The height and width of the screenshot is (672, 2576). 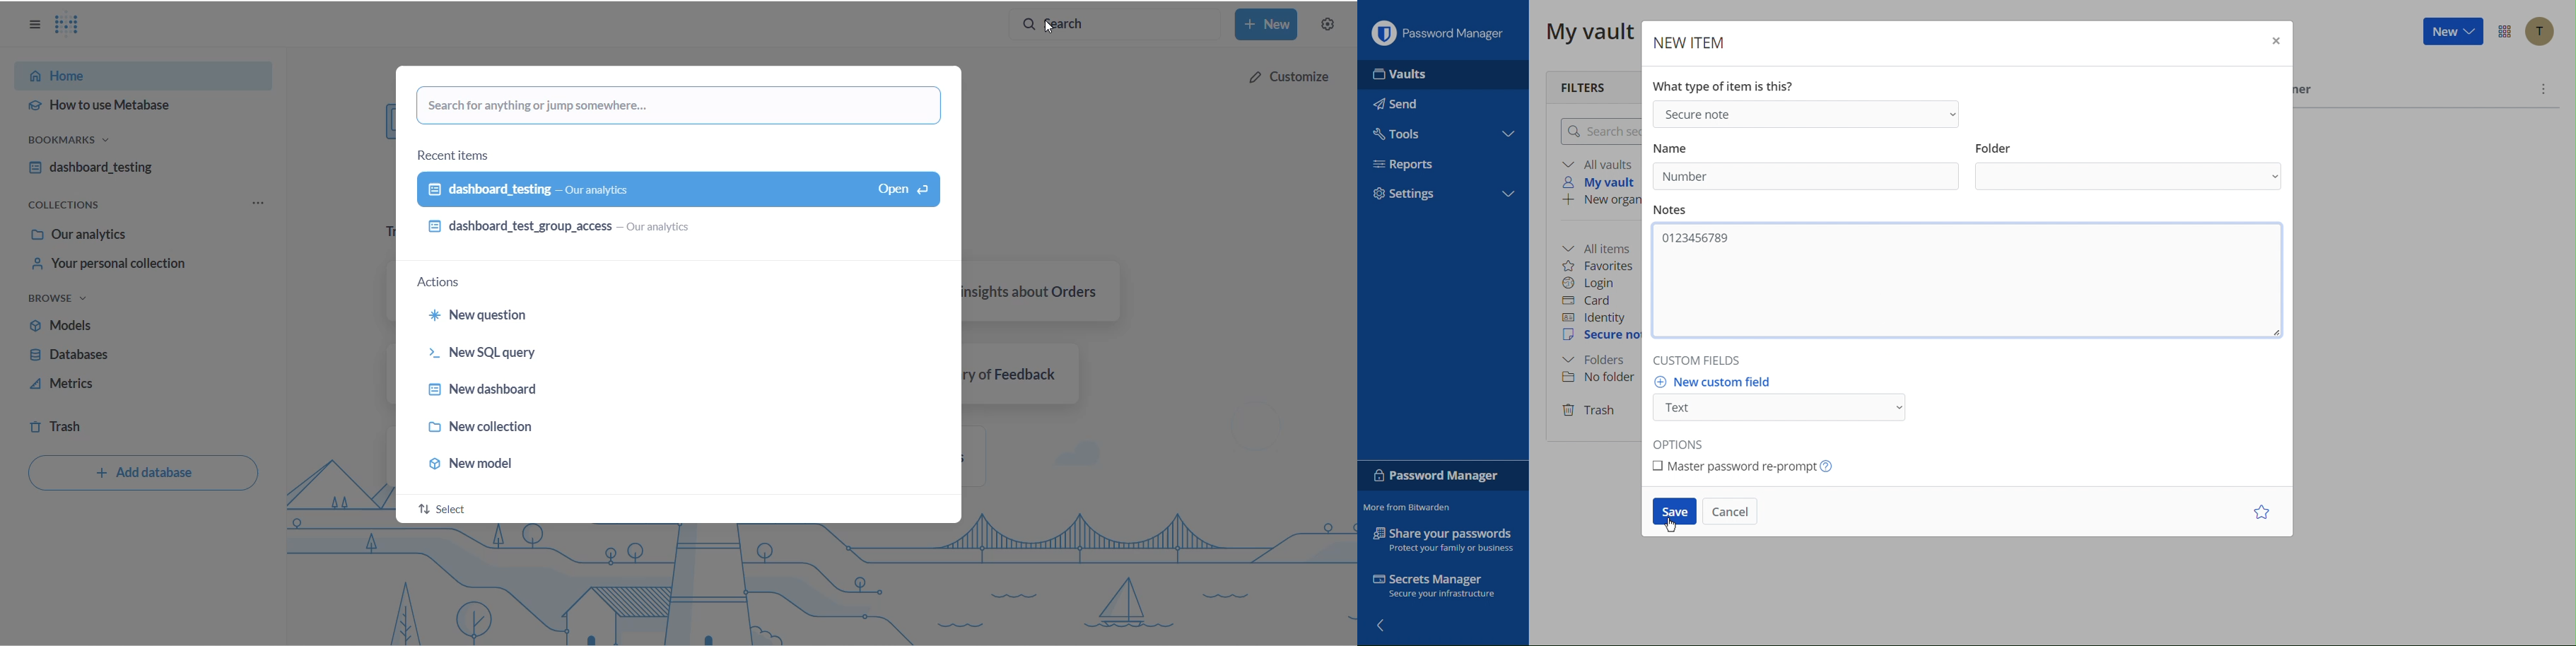 I want to click on Settings, so click(x=1409, y=192).